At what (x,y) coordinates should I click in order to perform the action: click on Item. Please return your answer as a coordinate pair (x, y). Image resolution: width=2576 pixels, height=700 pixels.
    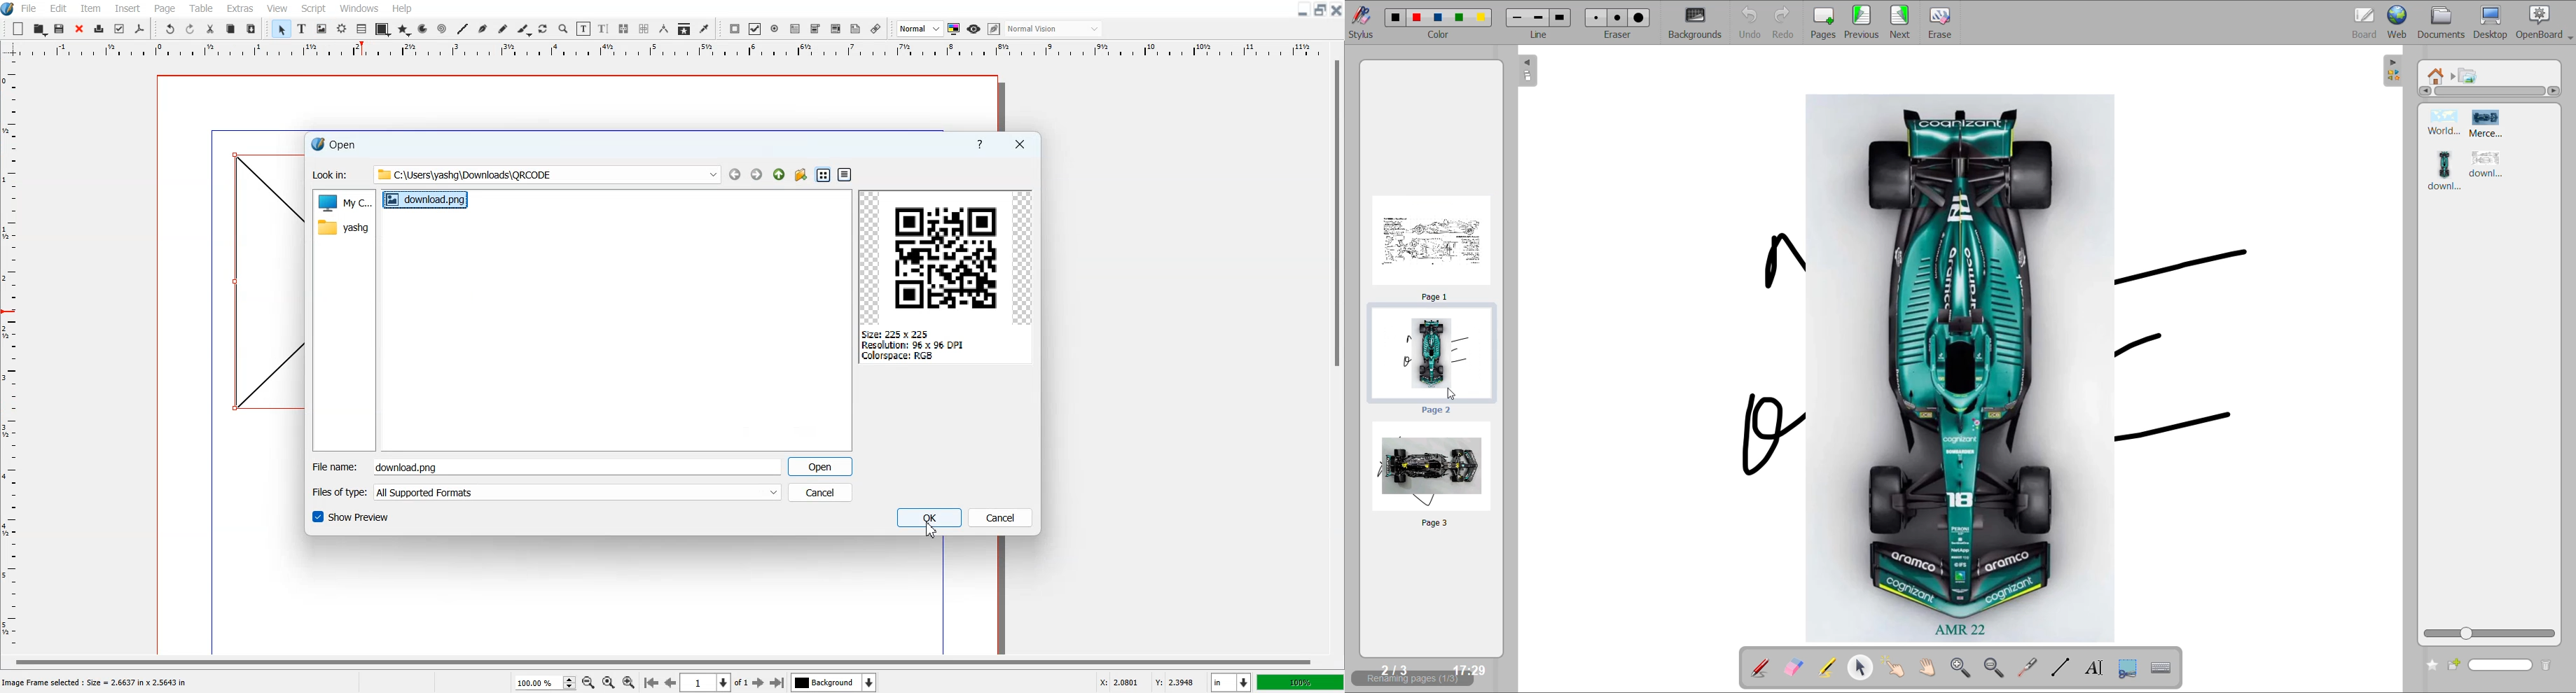
    Looking at the image, I should click on (90, 8).